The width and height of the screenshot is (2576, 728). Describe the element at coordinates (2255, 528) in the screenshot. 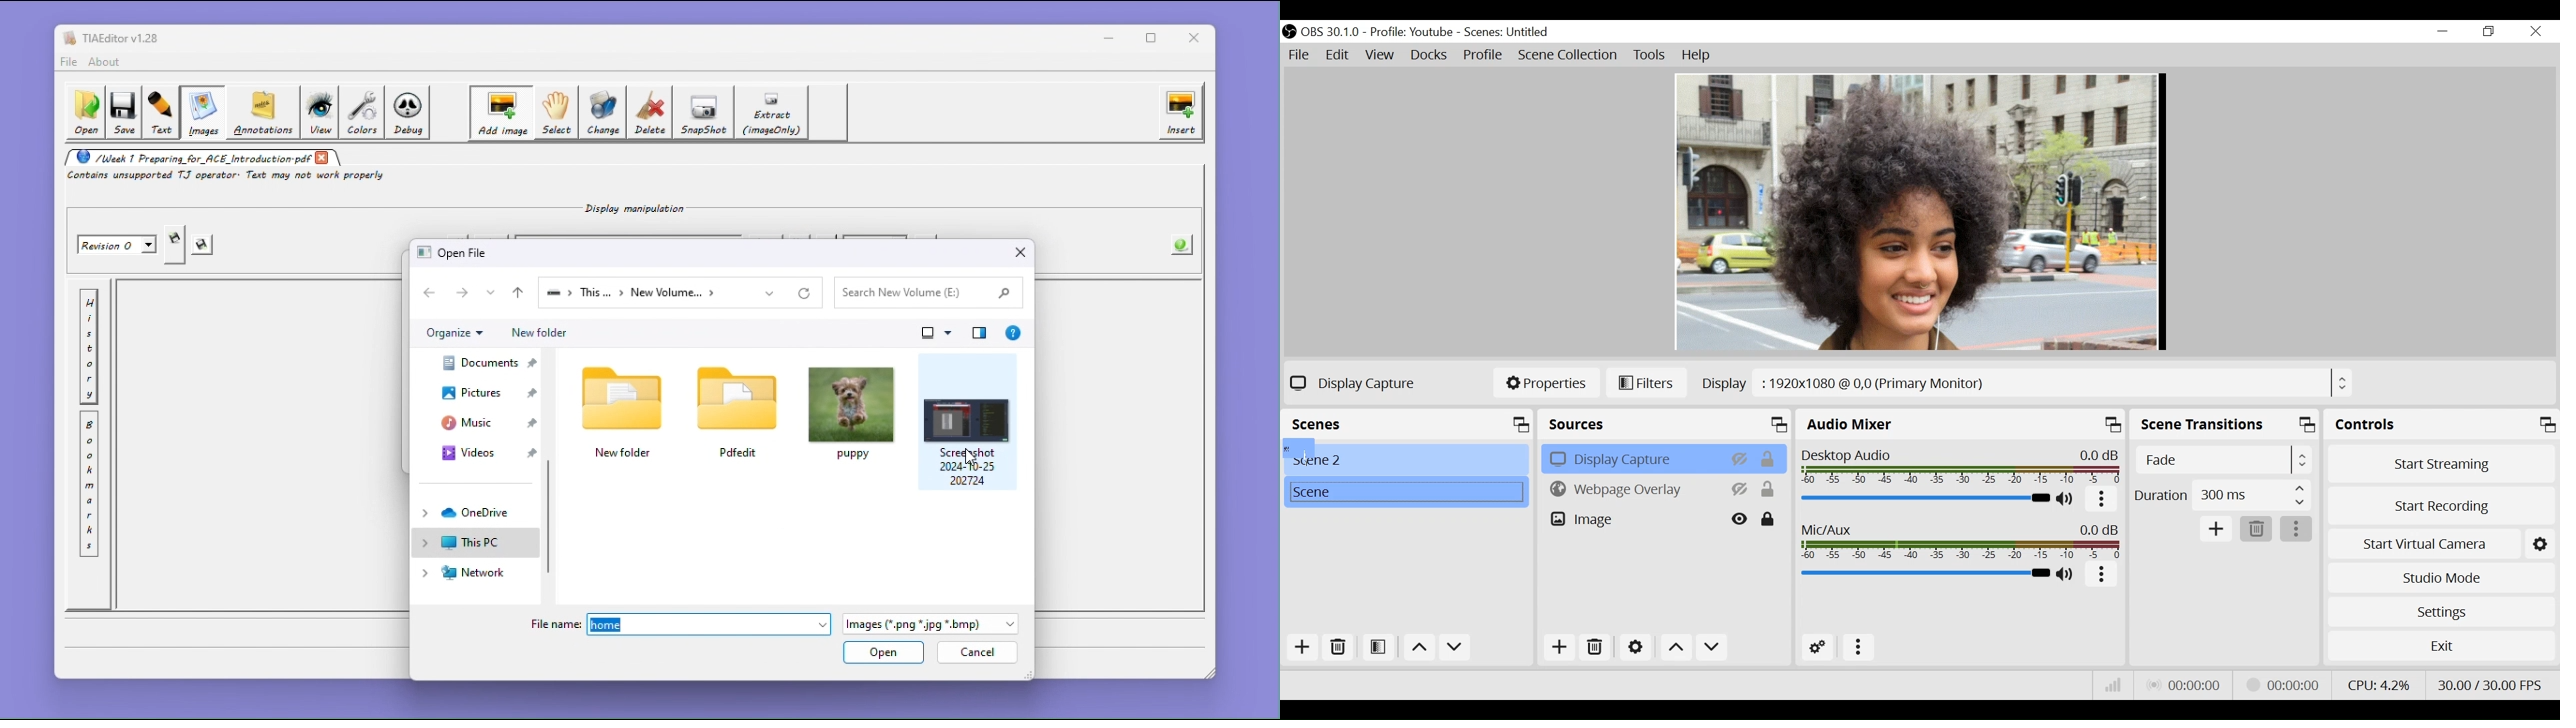

I see `Delete` at that location.